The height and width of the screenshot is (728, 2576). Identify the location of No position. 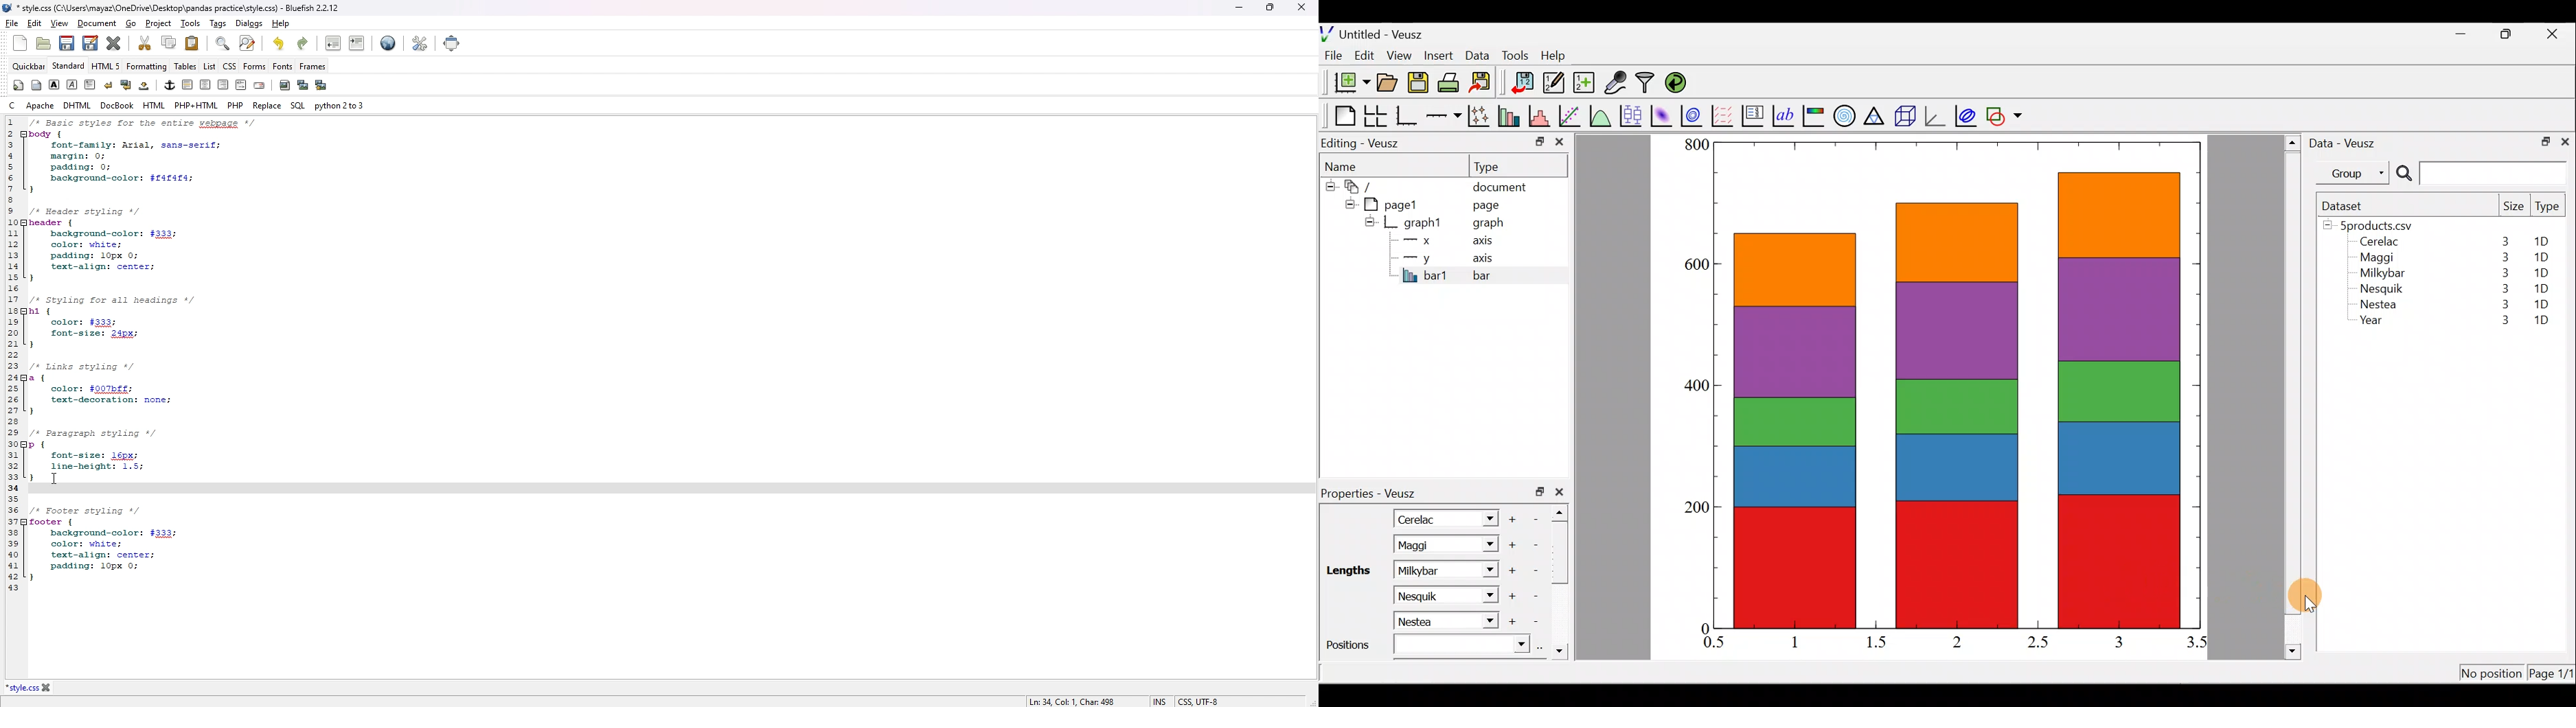
(2492, 674).